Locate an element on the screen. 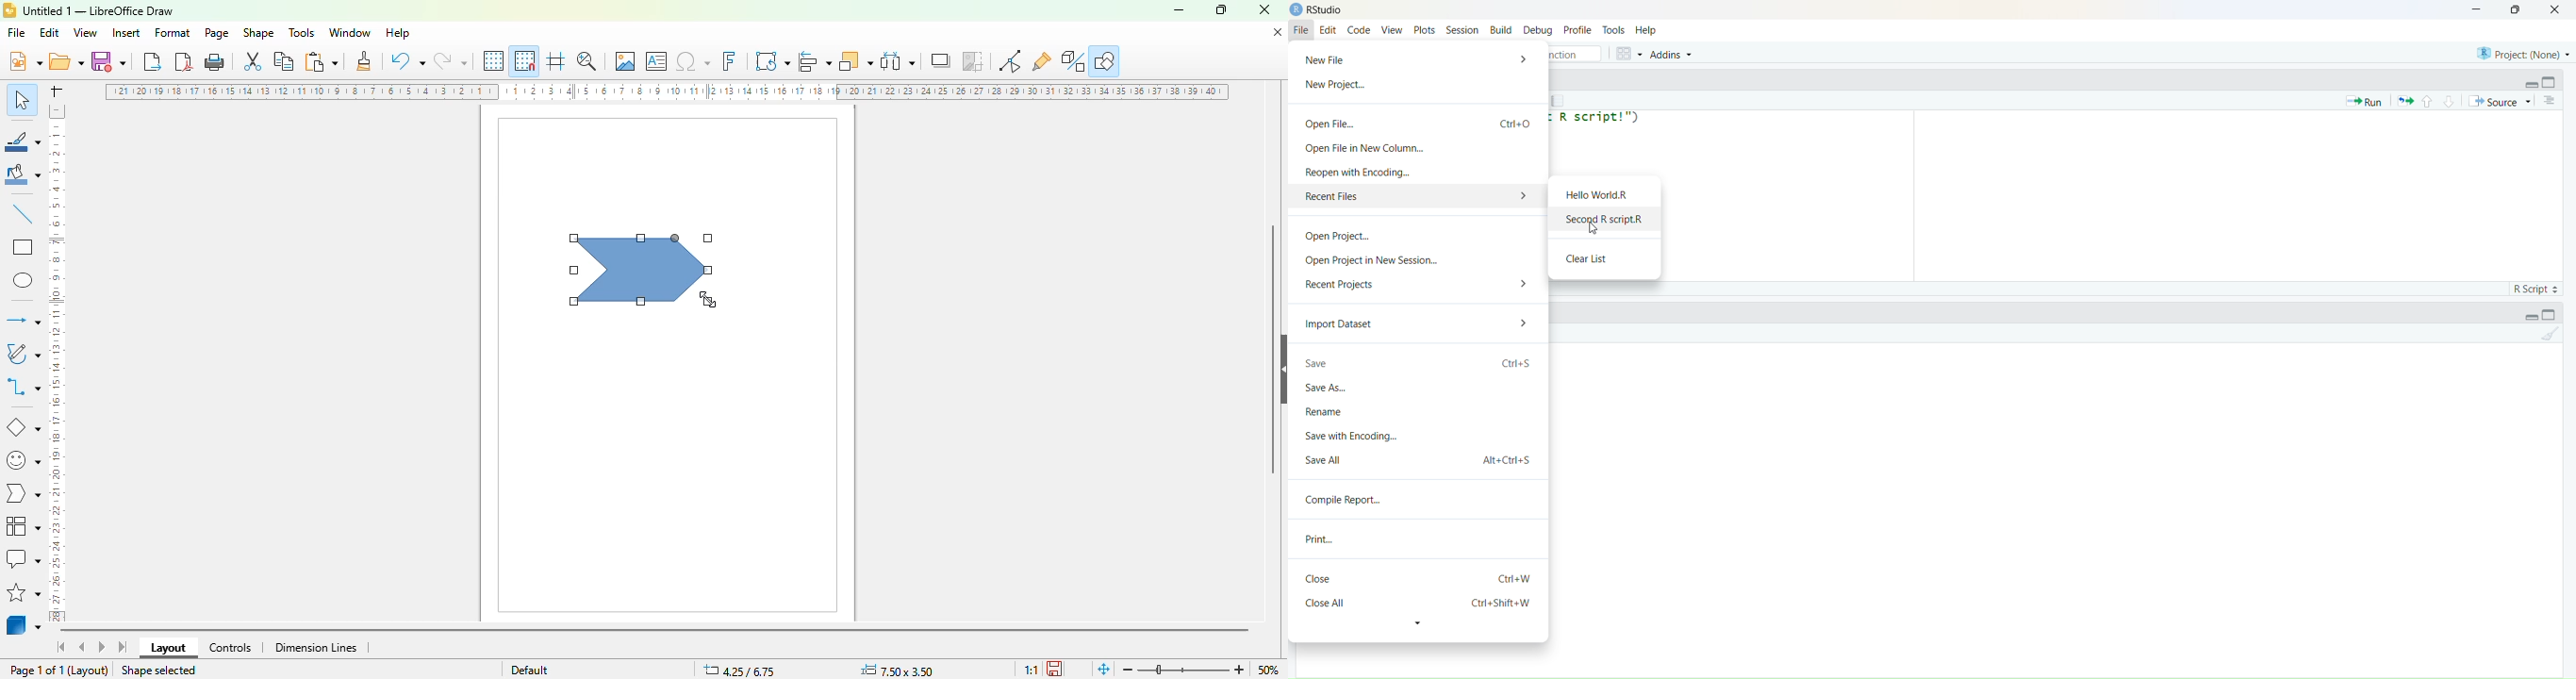  minimize is located at coordinates (1179, 11).